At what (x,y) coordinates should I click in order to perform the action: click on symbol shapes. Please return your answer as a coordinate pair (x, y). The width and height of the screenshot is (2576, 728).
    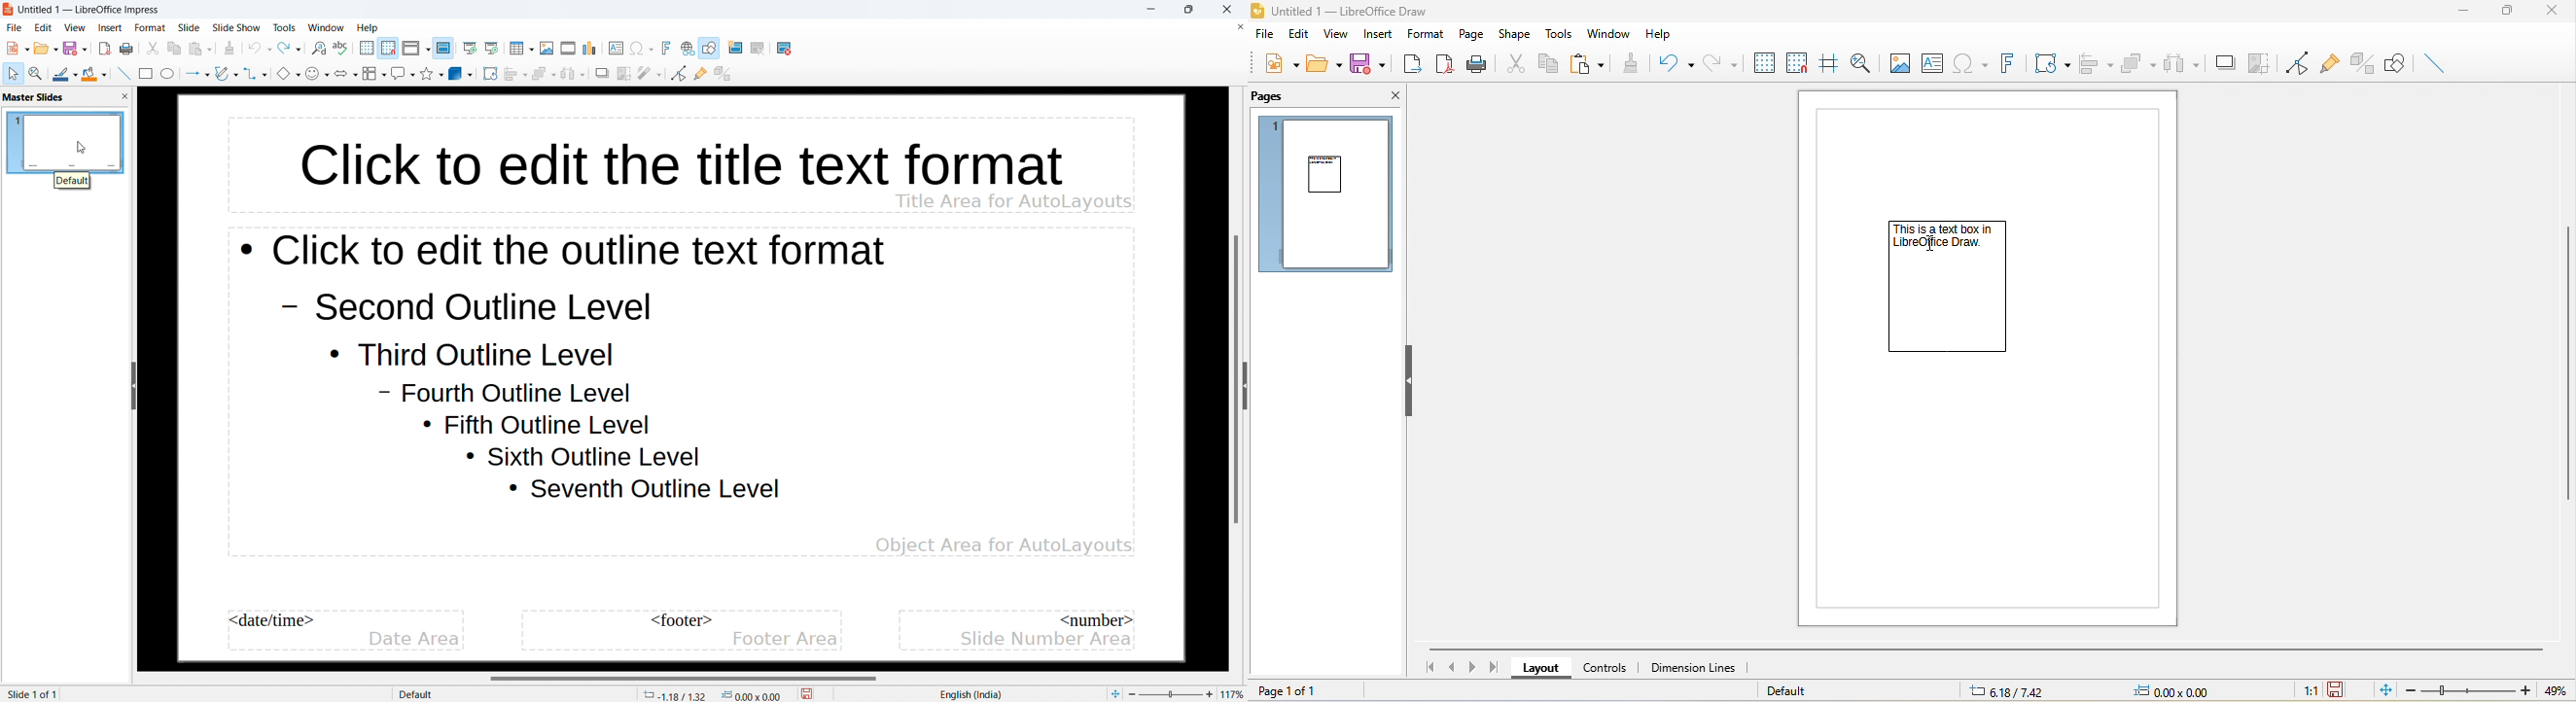
    Looking at the image, I should click on (317, 73).